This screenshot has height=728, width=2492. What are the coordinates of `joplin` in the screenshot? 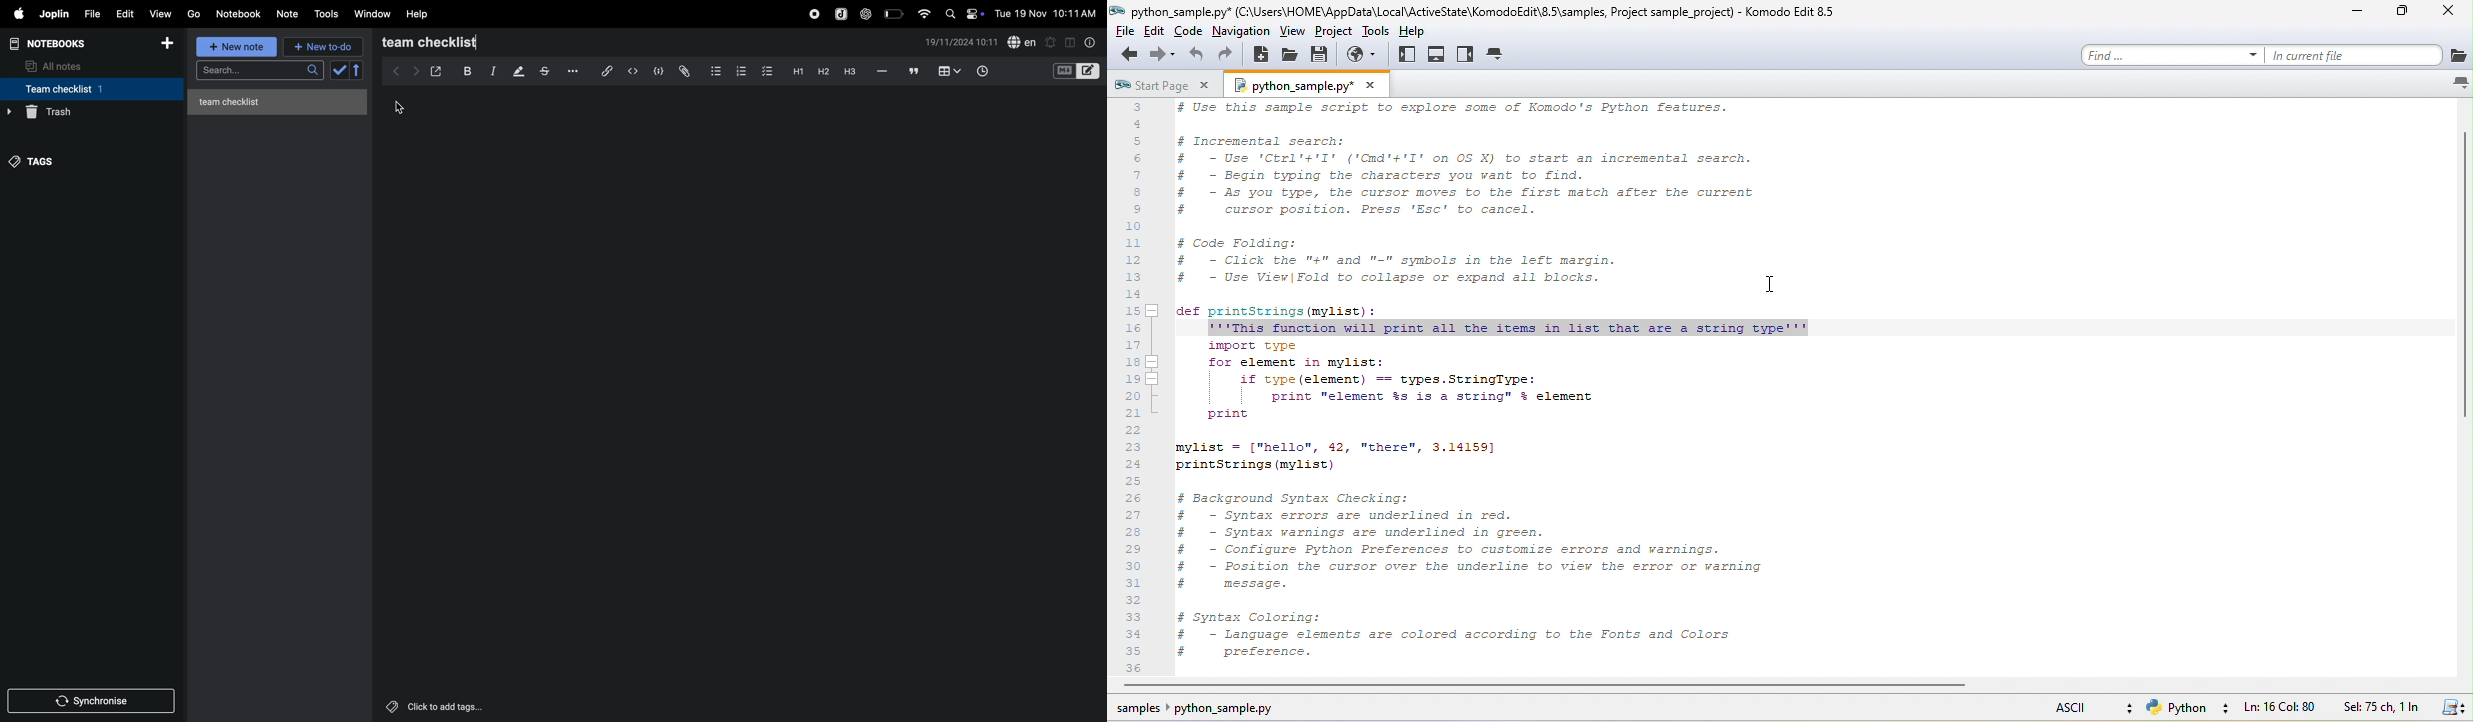 It's located at (838, 12).